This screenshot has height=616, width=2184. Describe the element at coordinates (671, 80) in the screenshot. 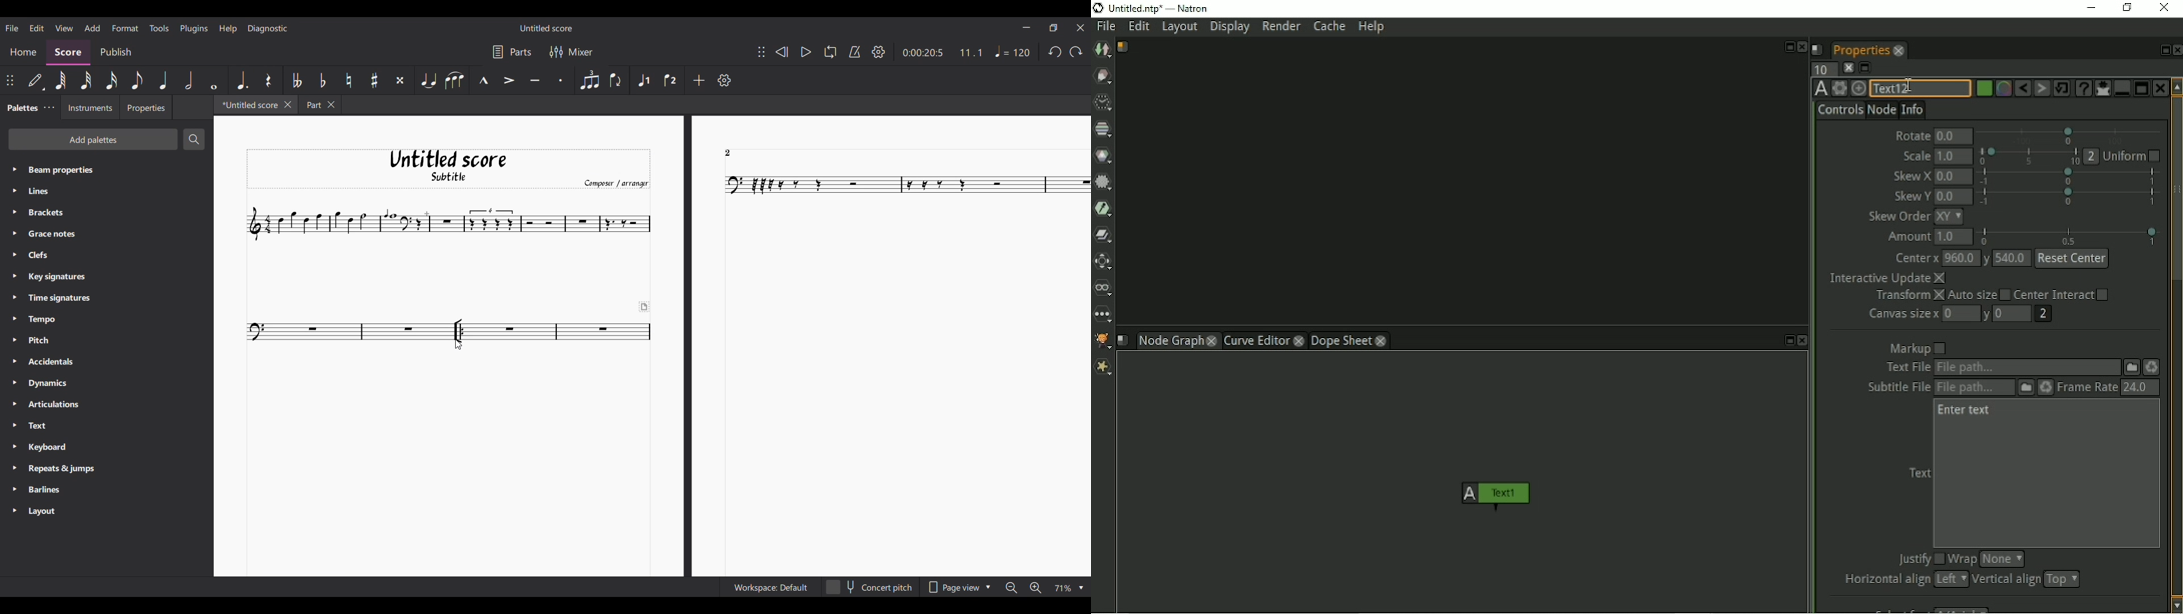

I see `Voice 2` at that location.